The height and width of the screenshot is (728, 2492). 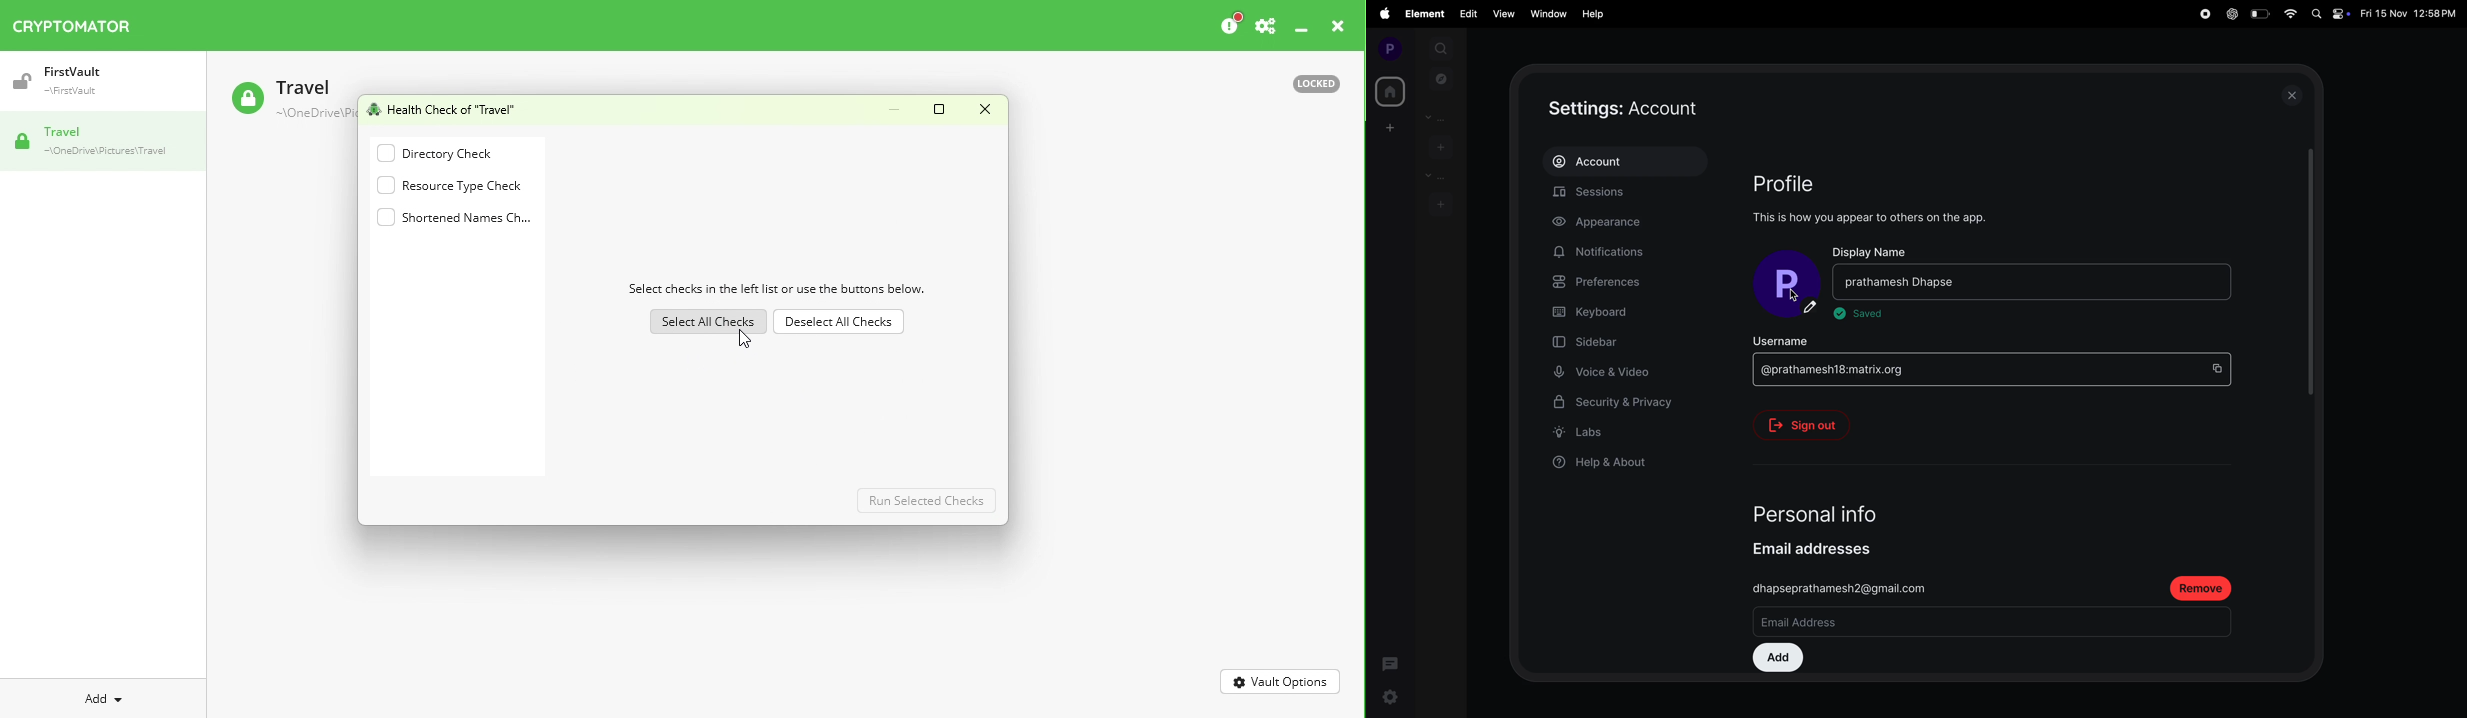 I want to click on profile, so click(x=1386, y=48).